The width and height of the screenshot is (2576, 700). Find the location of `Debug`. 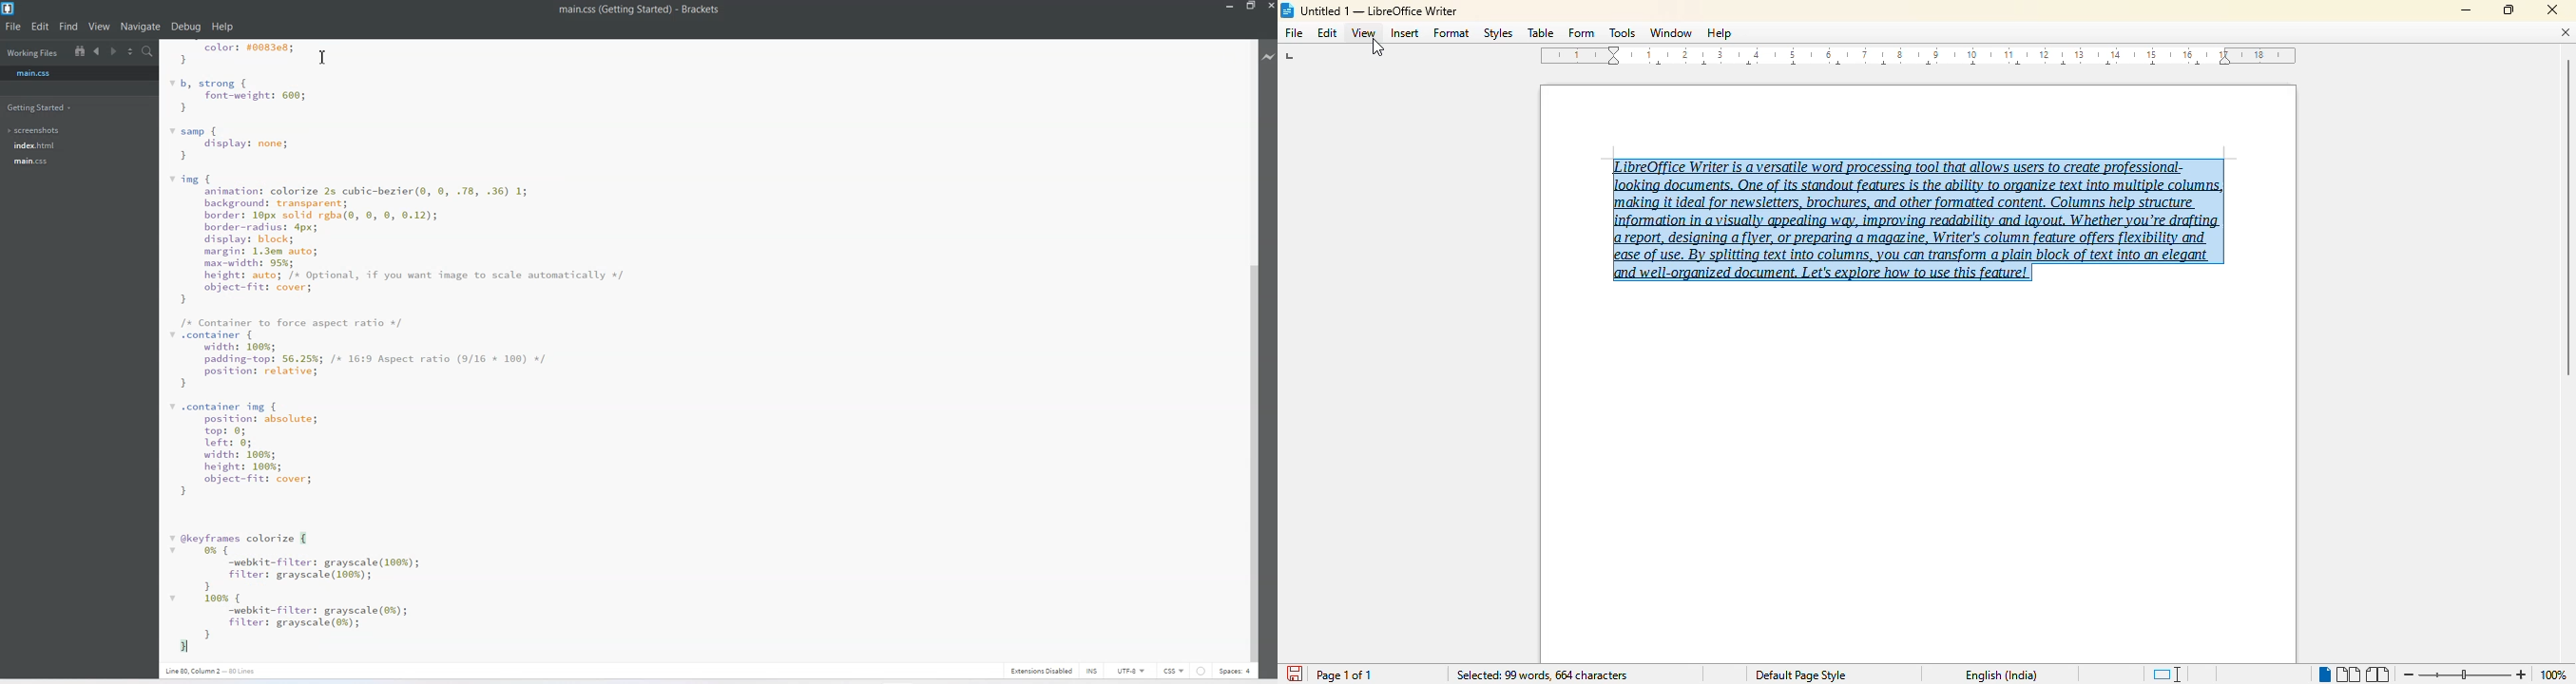

Debug is located at coordinates (186, 27).